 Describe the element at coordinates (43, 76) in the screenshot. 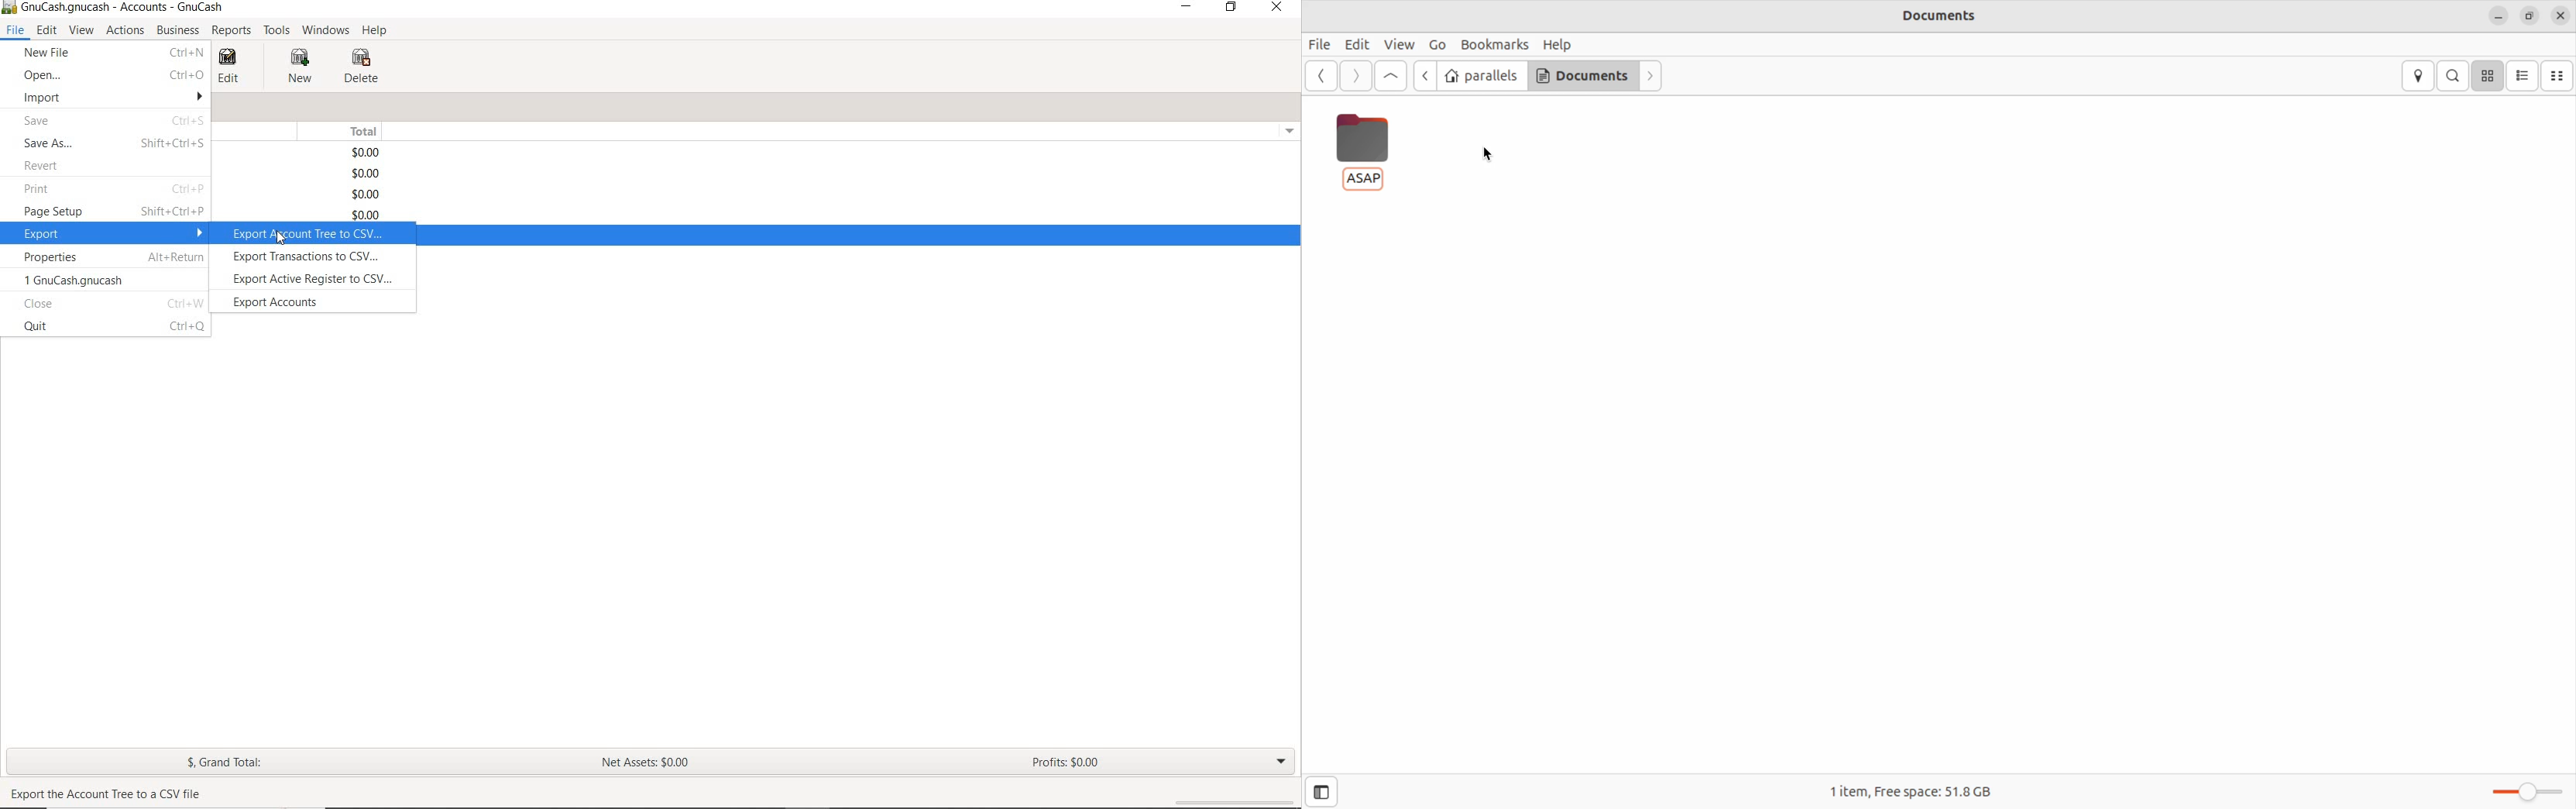

I see `OPEN` at that location.